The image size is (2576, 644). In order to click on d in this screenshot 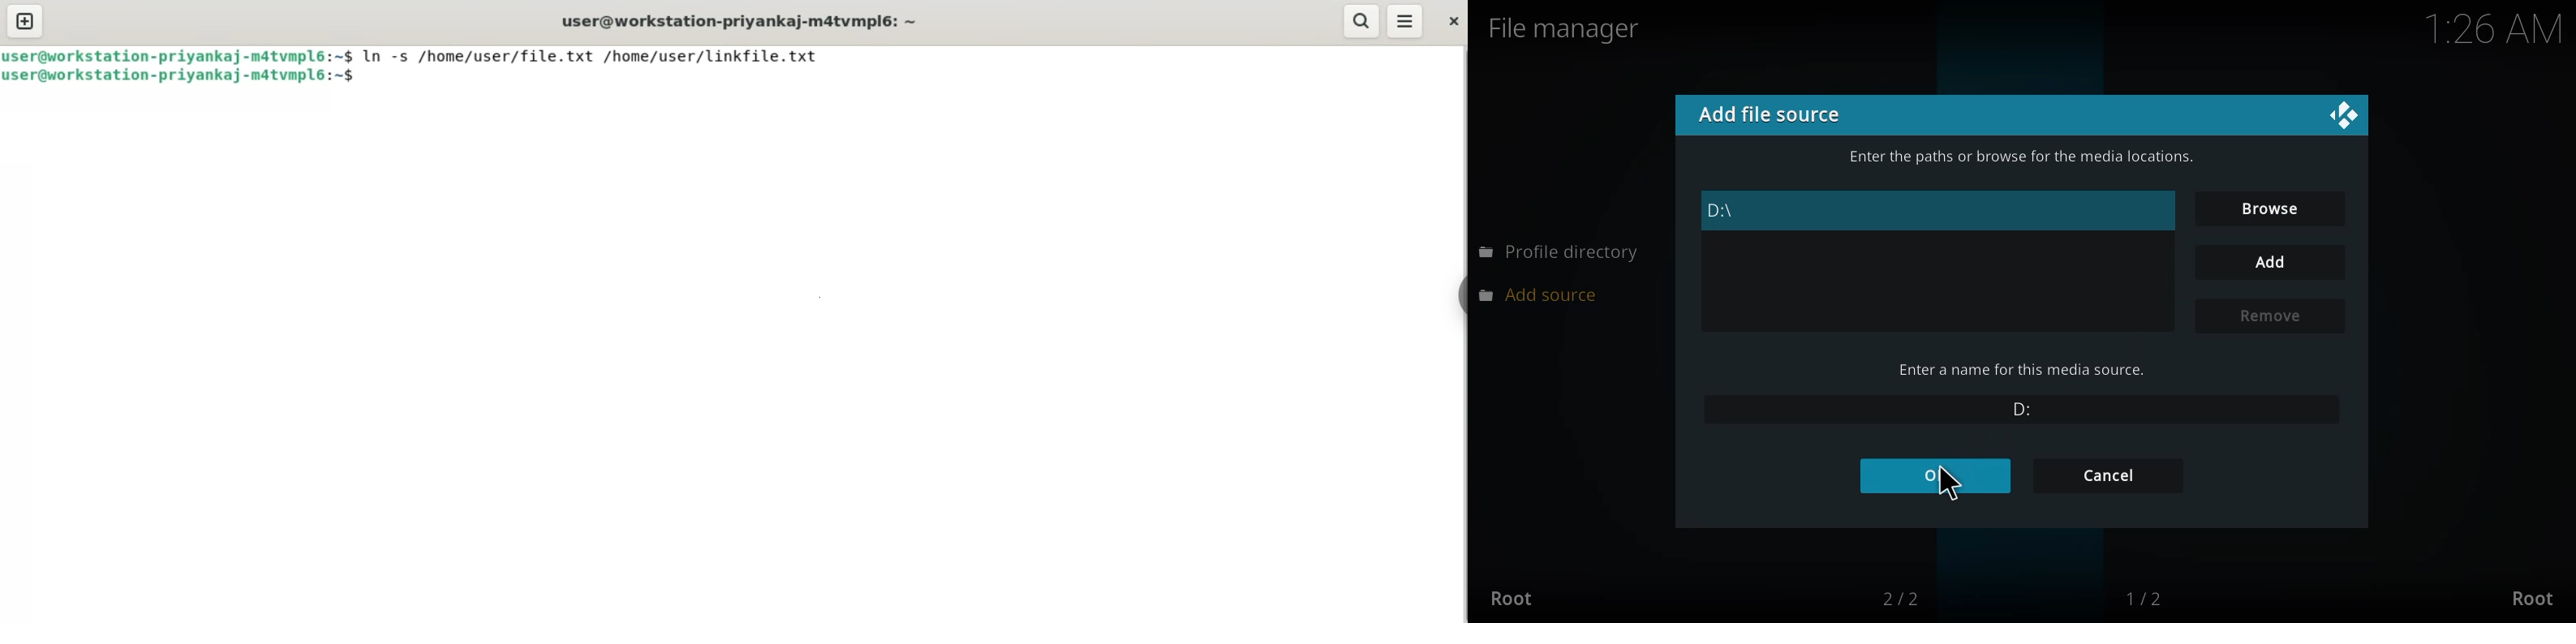, I will do `click(1730, 210)`.